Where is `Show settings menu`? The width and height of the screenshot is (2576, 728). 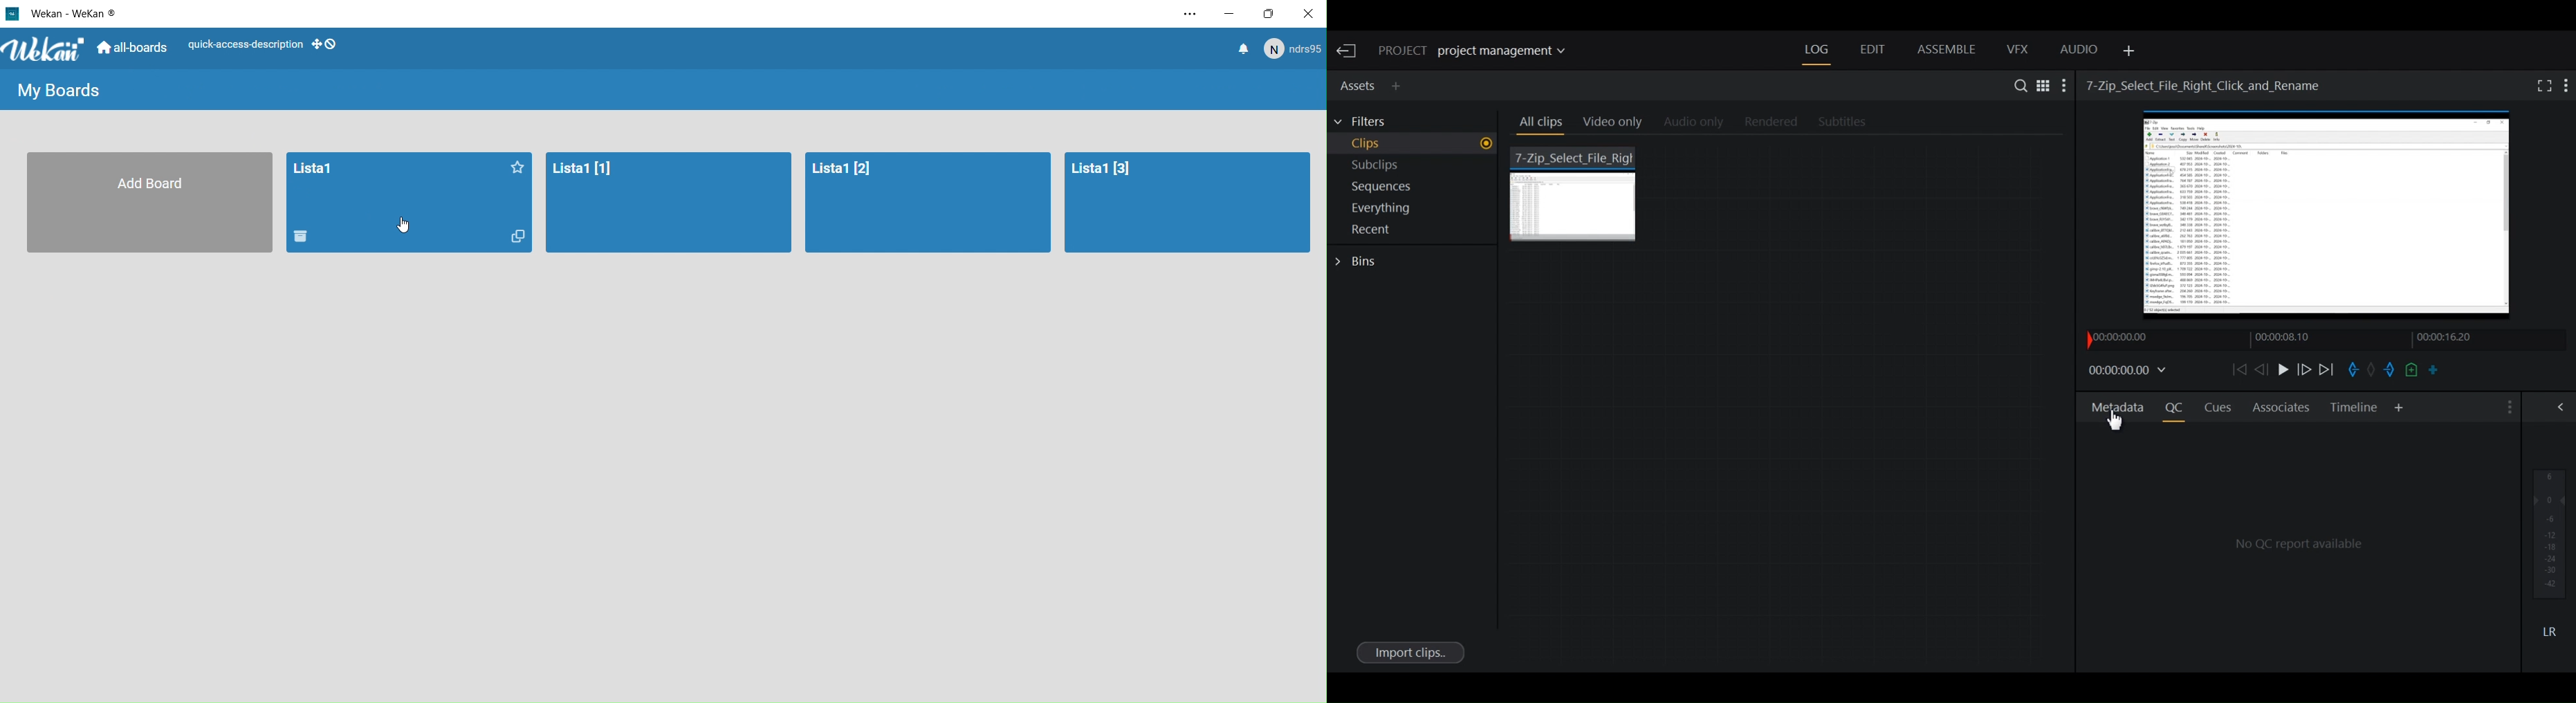
Show settings menu is located at coordinates (2065, 85).